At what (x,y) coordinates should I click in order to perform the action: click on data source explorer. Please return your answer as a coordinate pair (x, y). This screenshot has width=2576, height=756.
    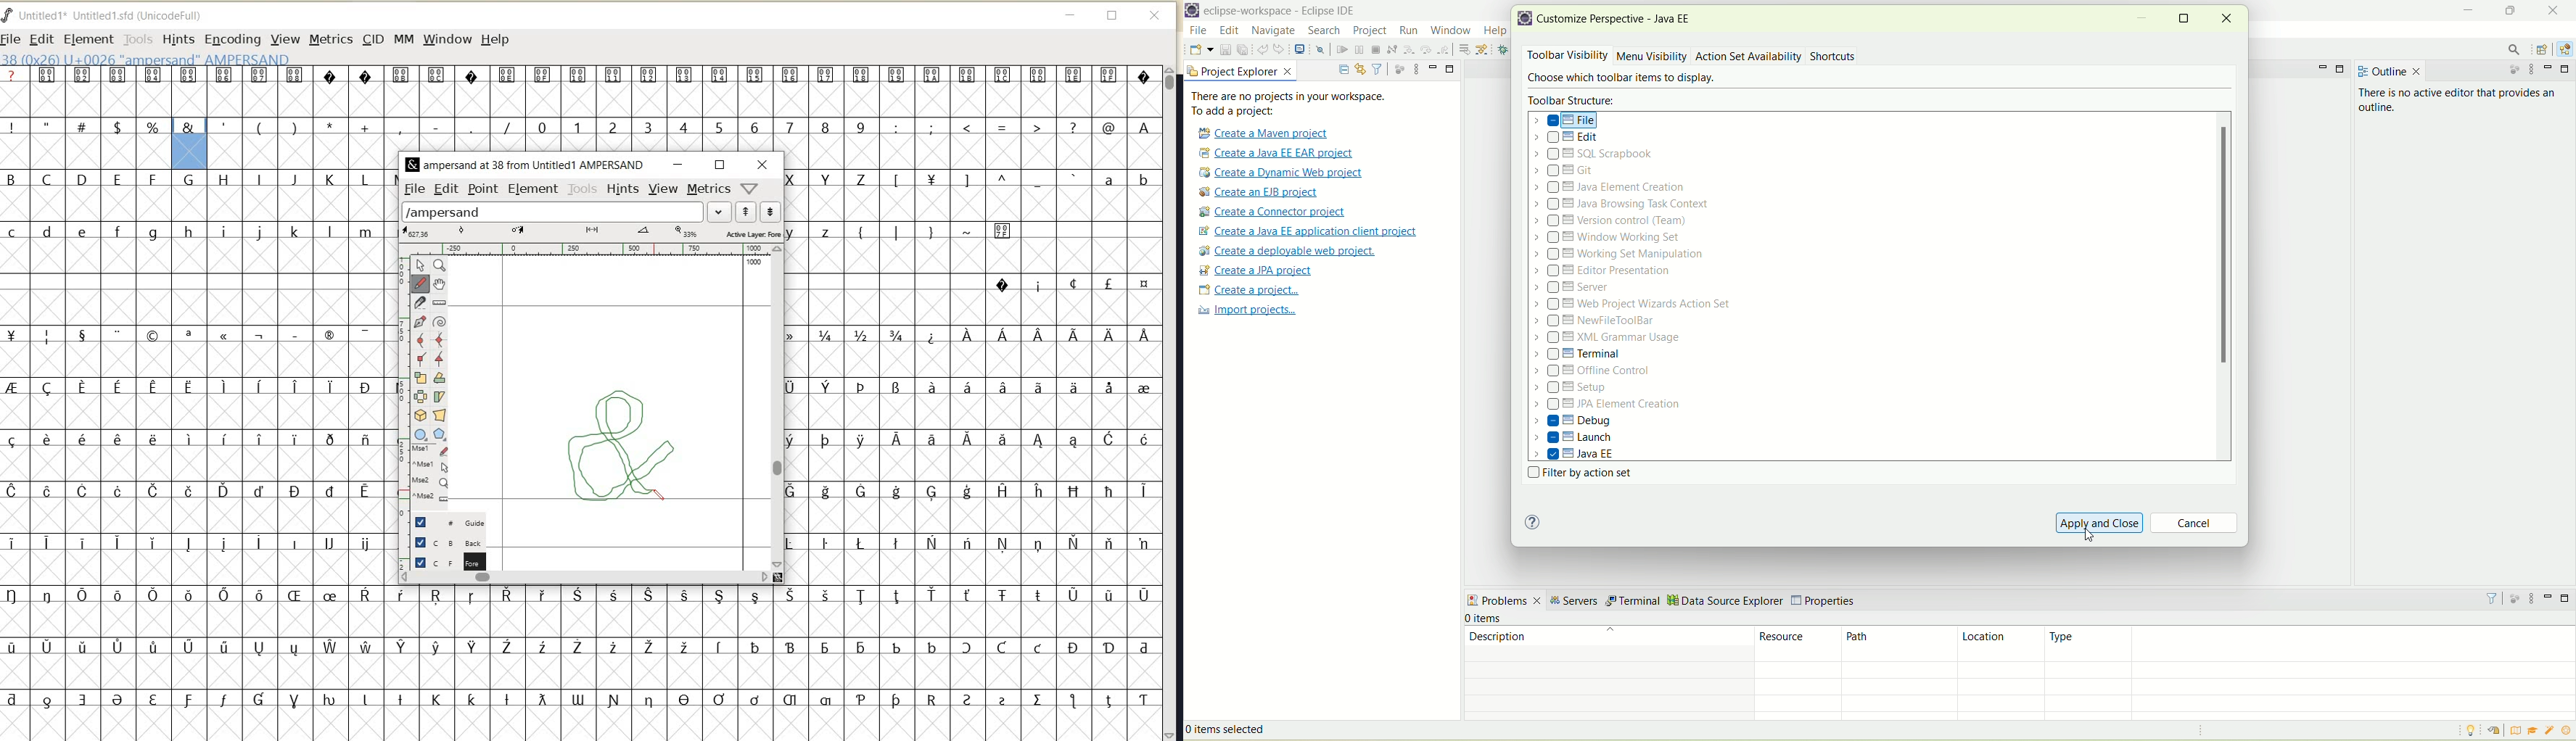
    Looking at the image, I should click on (1725, 600).